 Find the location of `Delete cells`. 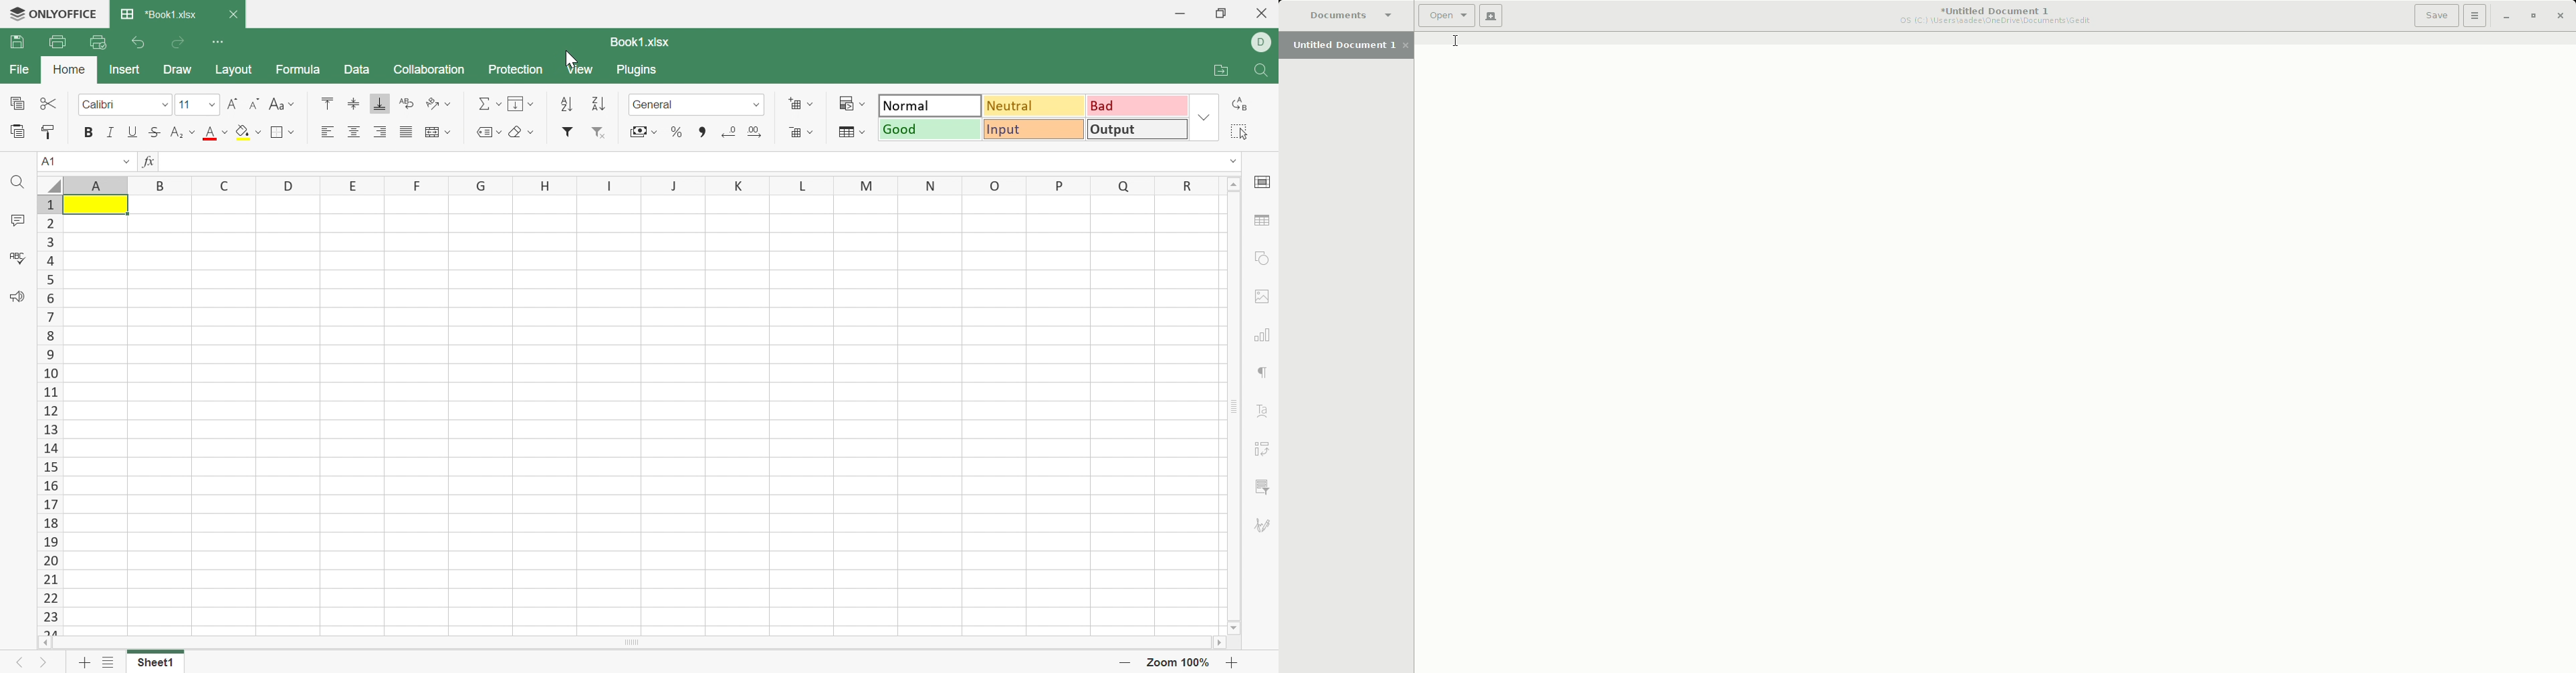

Delete cells is located at coordinates (799, 130).